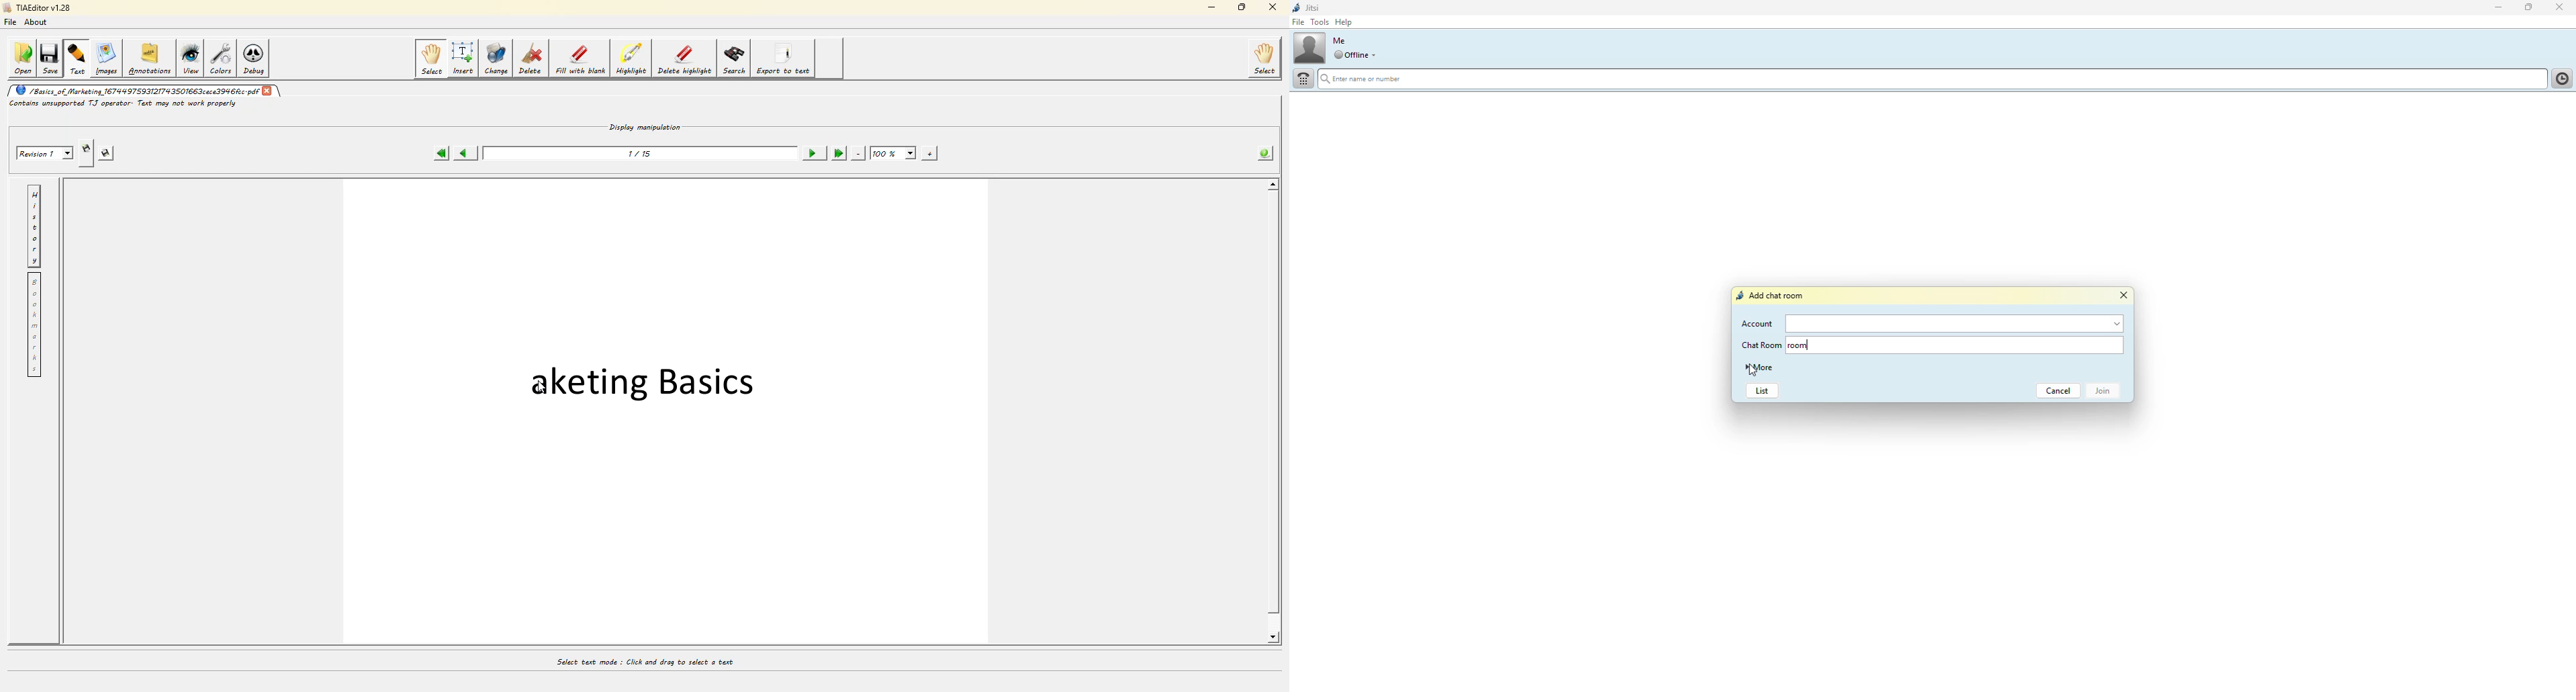 The width and height of the screenshot is (2576, 700). Describe the element at coordinates (1350, 55) in the screenshot. I see `offline` at that location.